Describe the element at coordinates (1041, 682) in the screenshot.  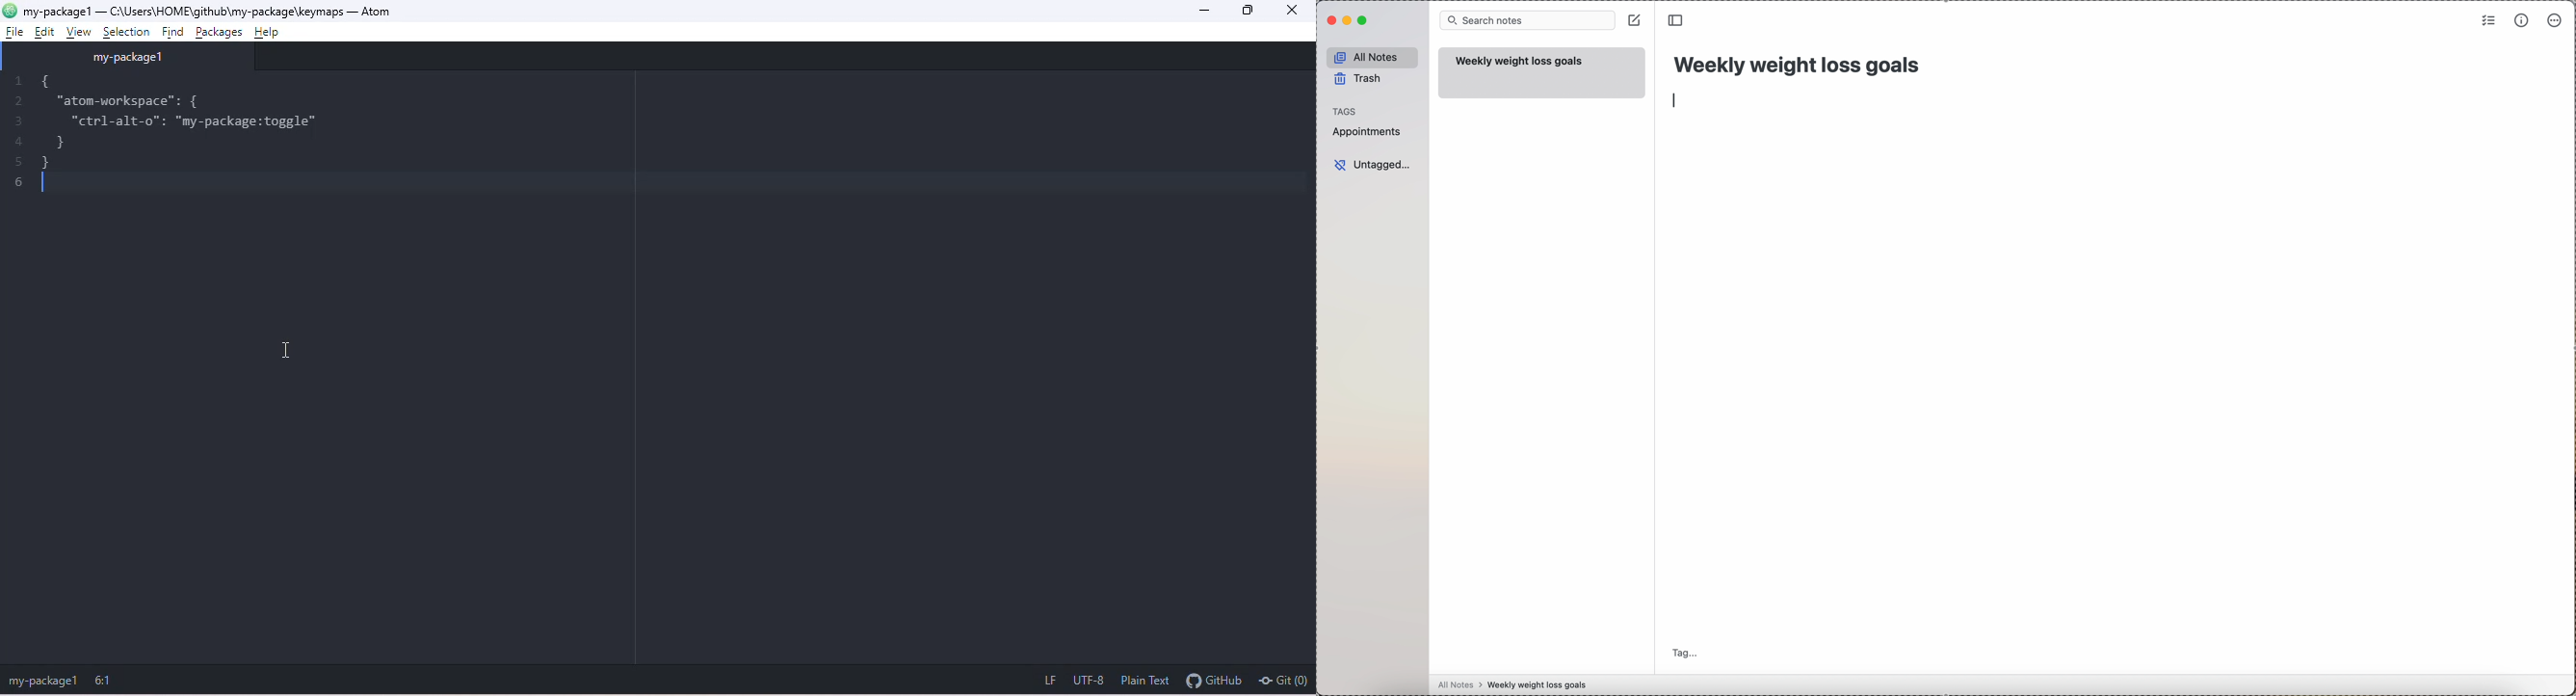
I see `lf` at that location.